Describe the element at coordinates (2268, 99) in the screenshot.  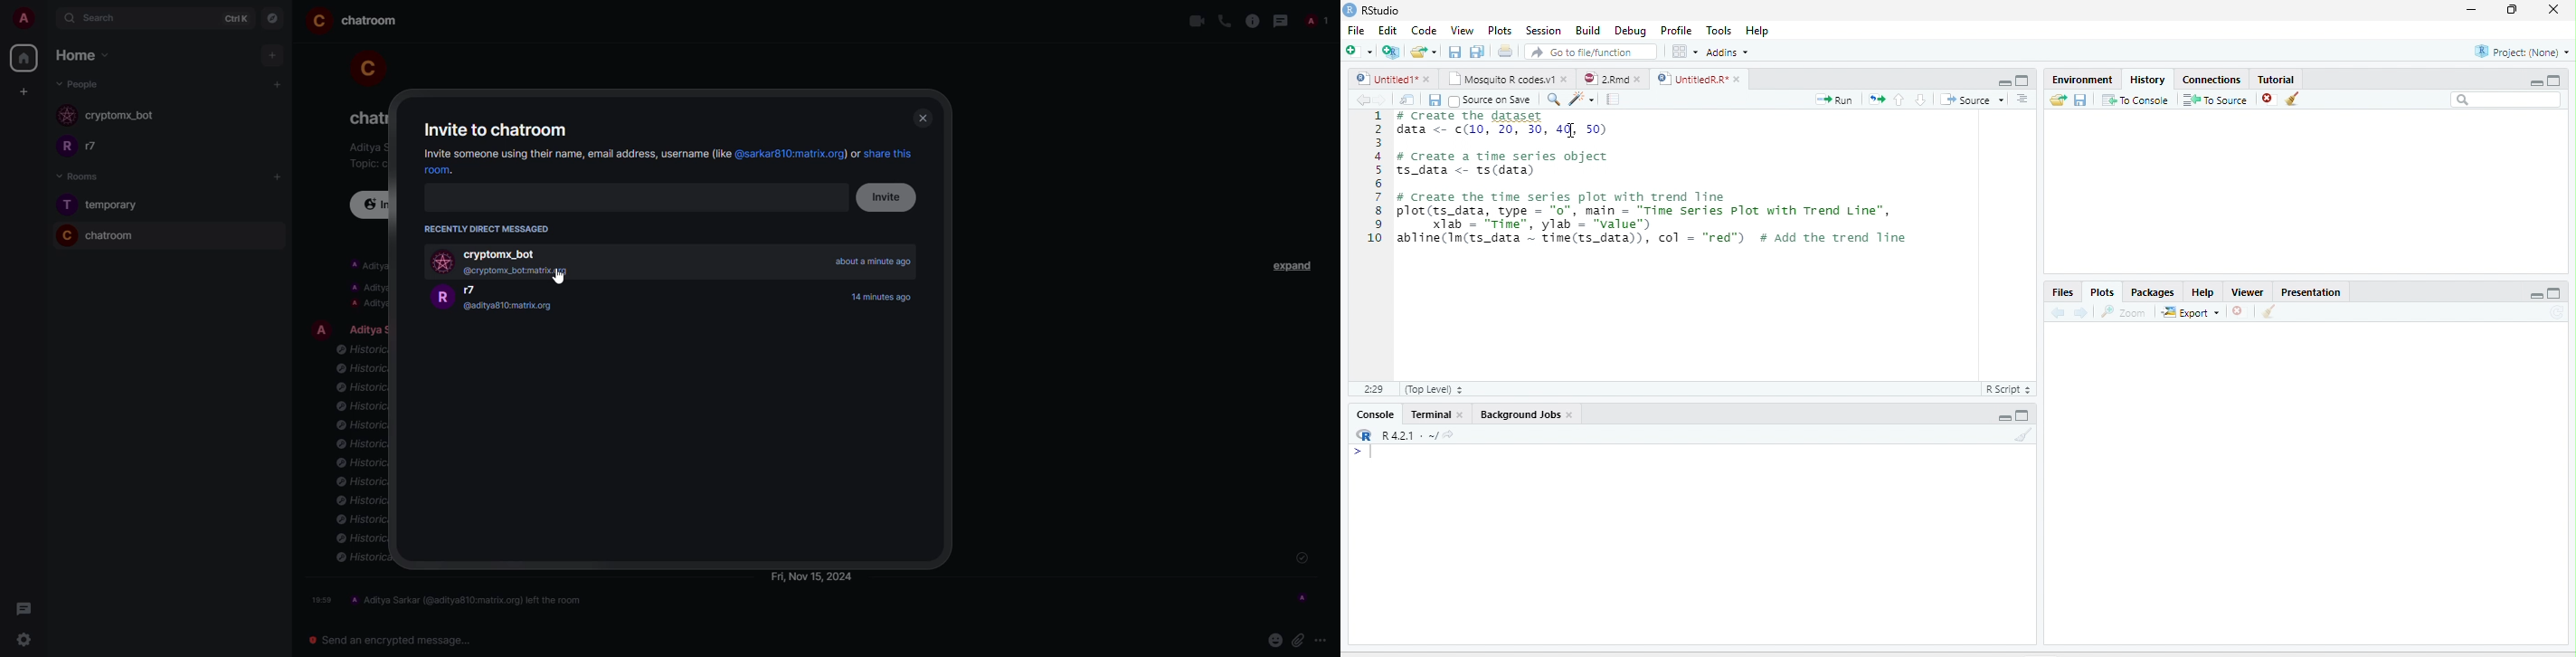
I see `Remove the selected history entries` at that location.